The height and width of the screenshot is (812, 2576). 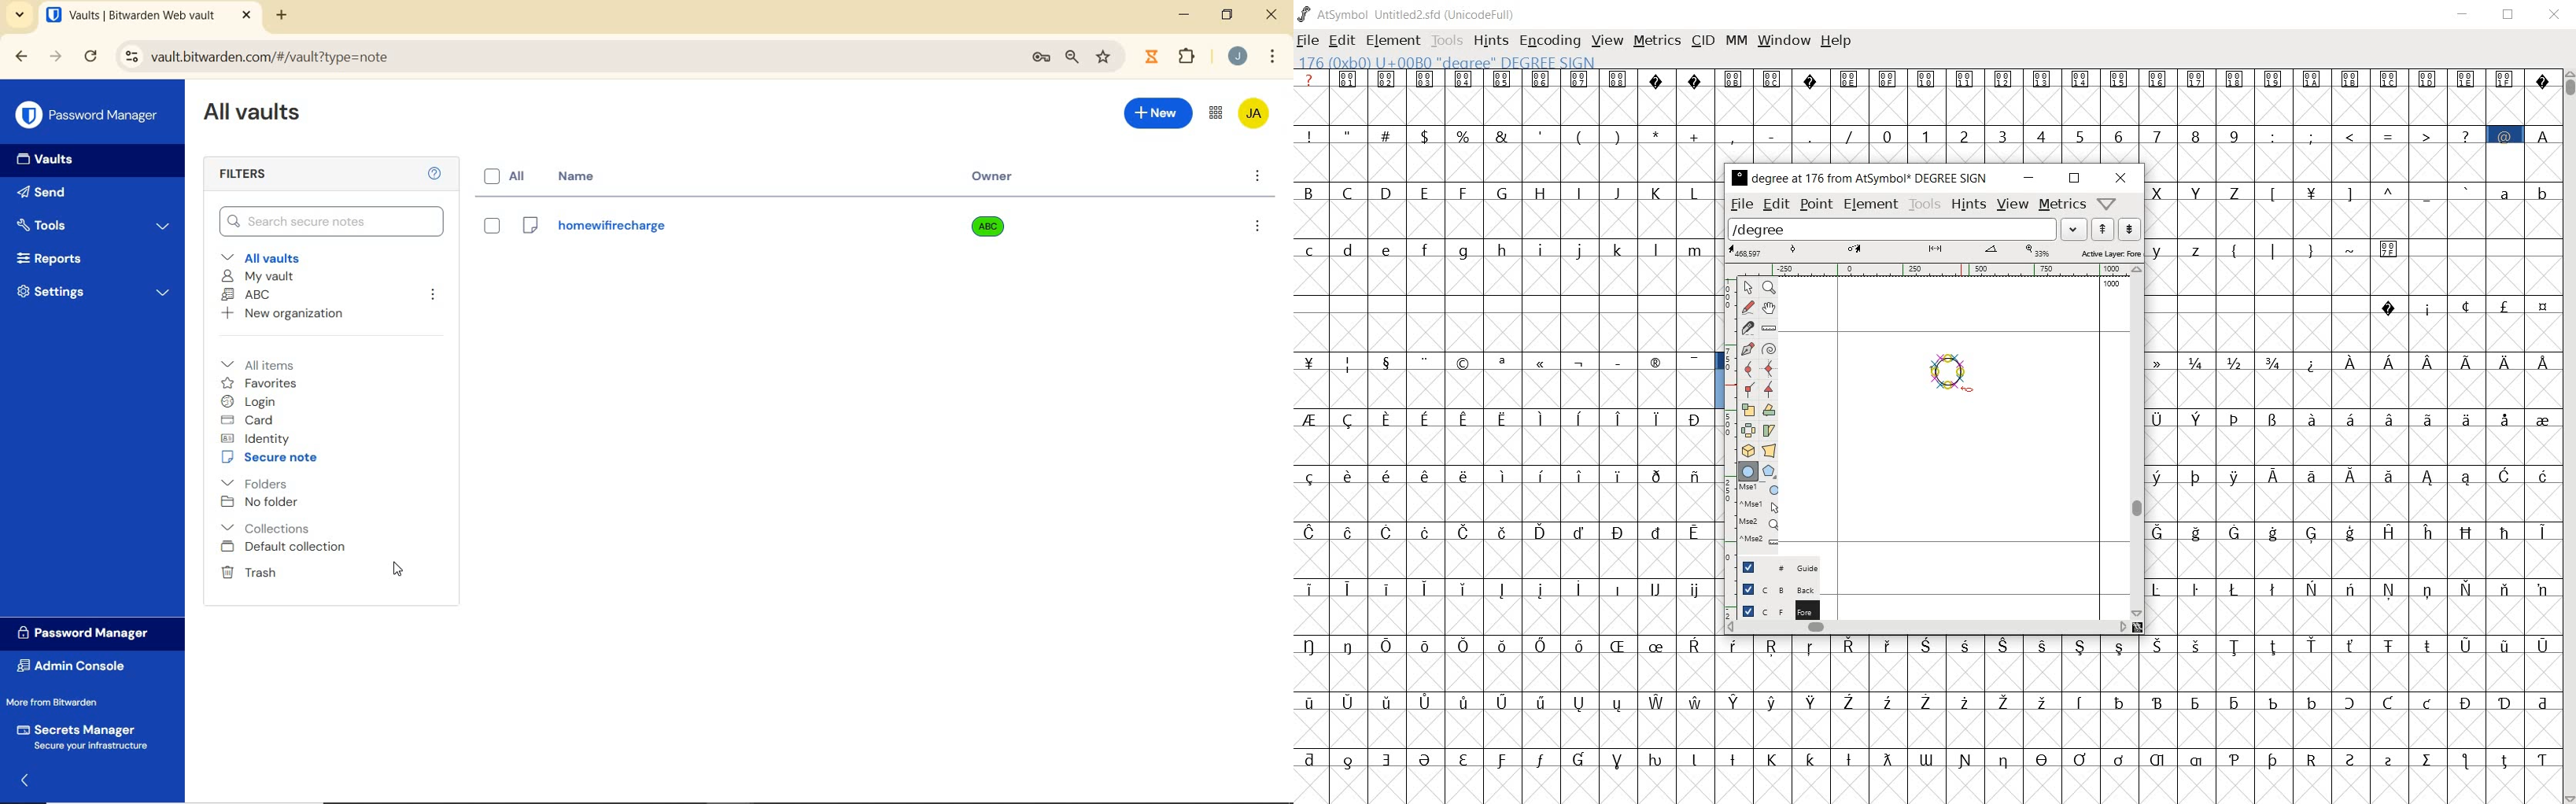 What do you see at coordinates (1273, 55) in the screenshot?
I see `customize Google chrome` at bounding box center [1273, 55].